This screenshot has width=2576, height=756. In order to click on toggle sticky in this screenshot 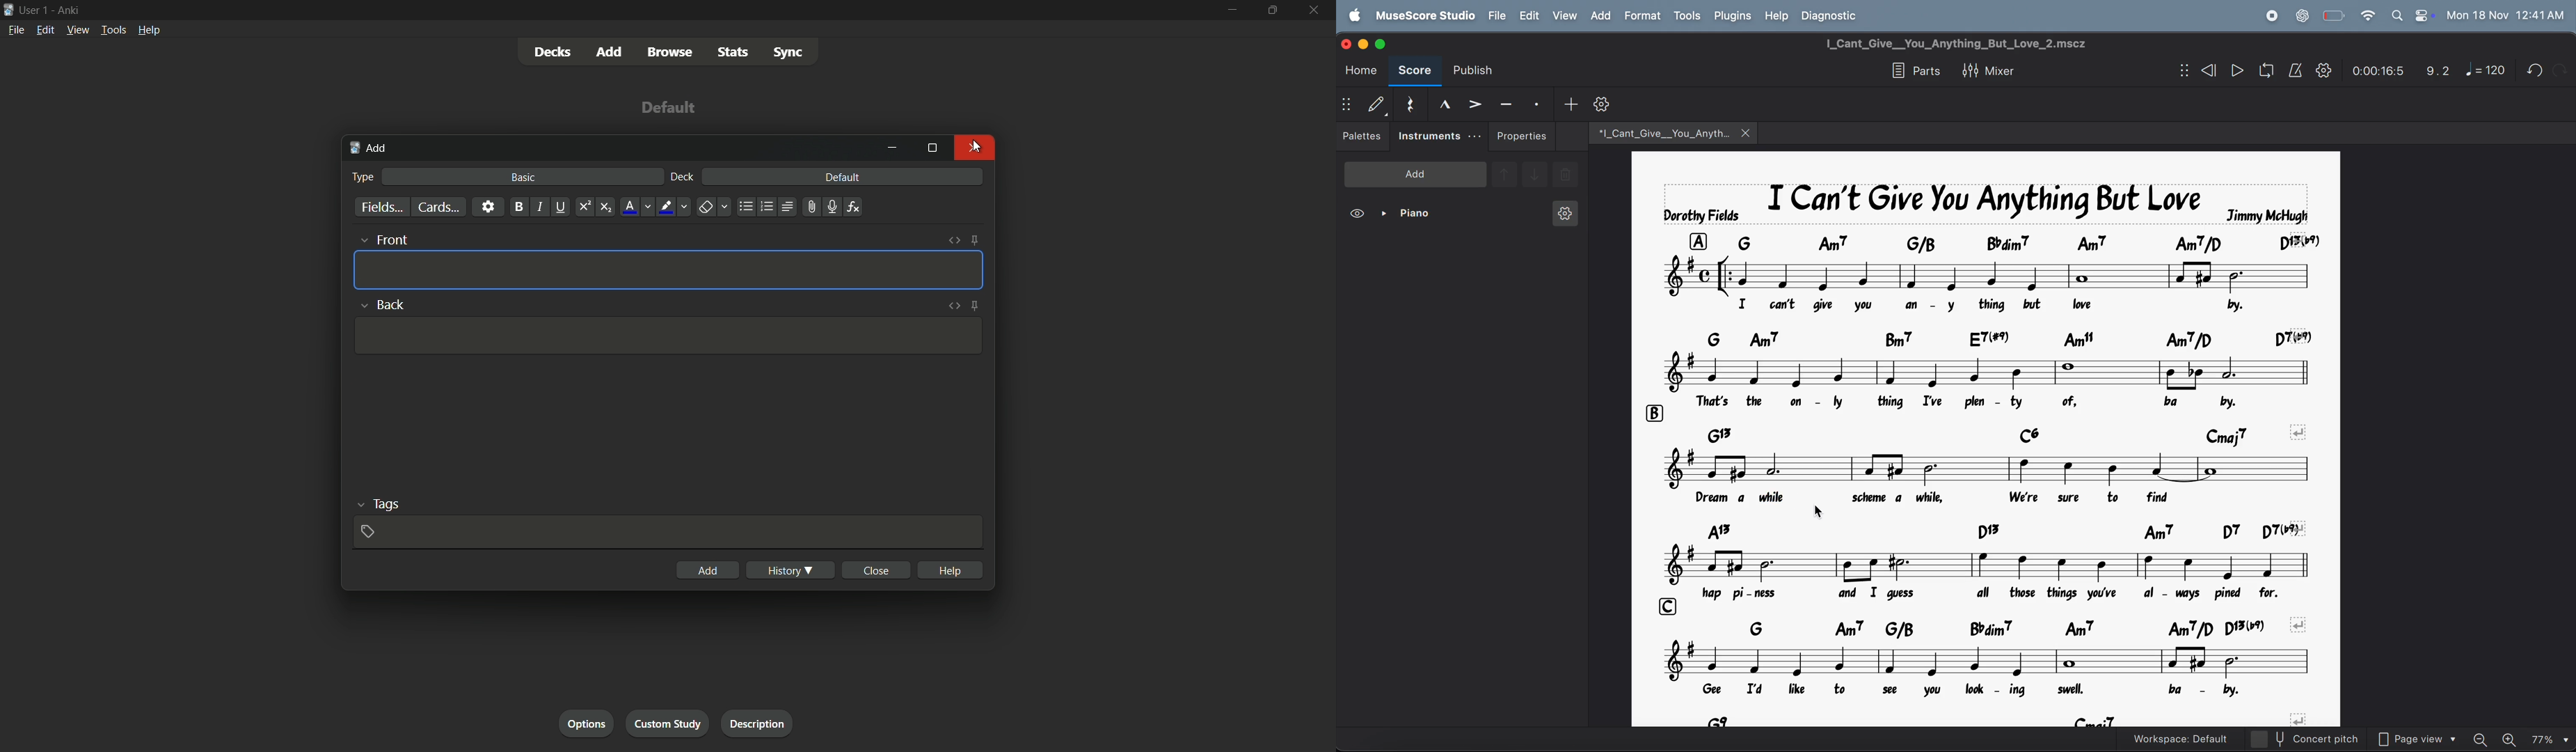, I will do `click(977, 305)`.